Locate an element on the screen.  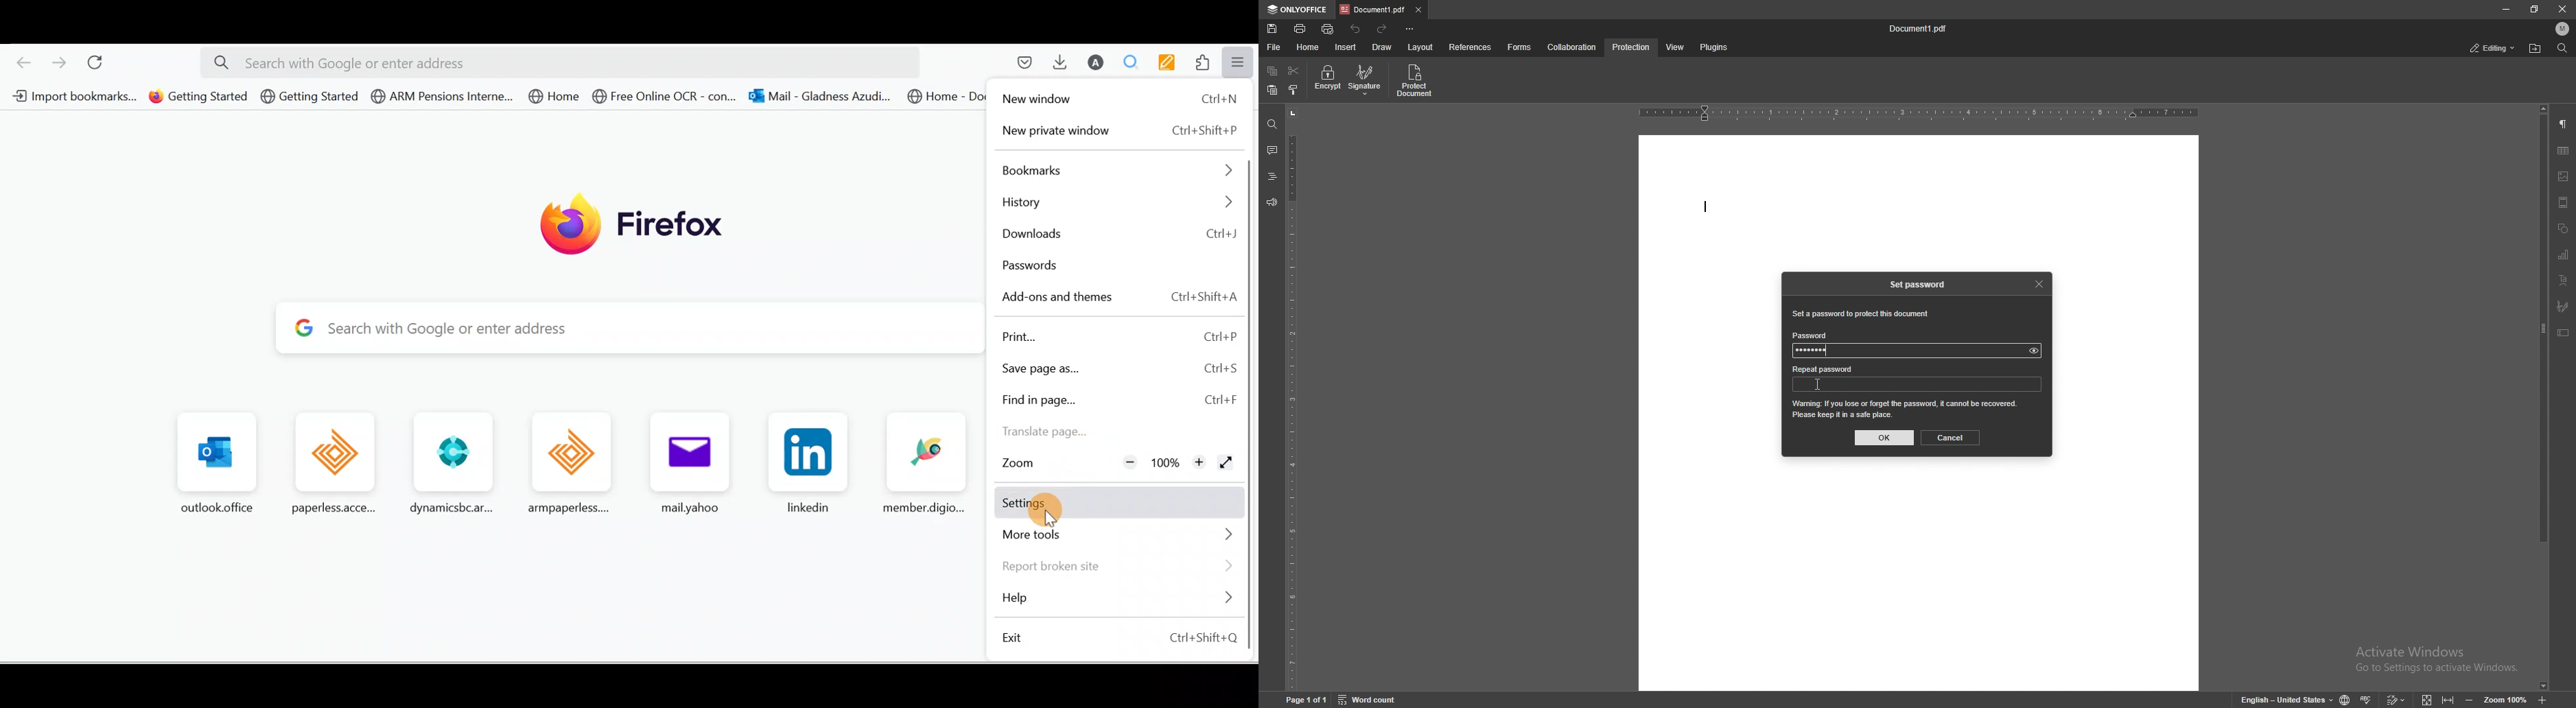
signature is located at coordinates (1370, 80).